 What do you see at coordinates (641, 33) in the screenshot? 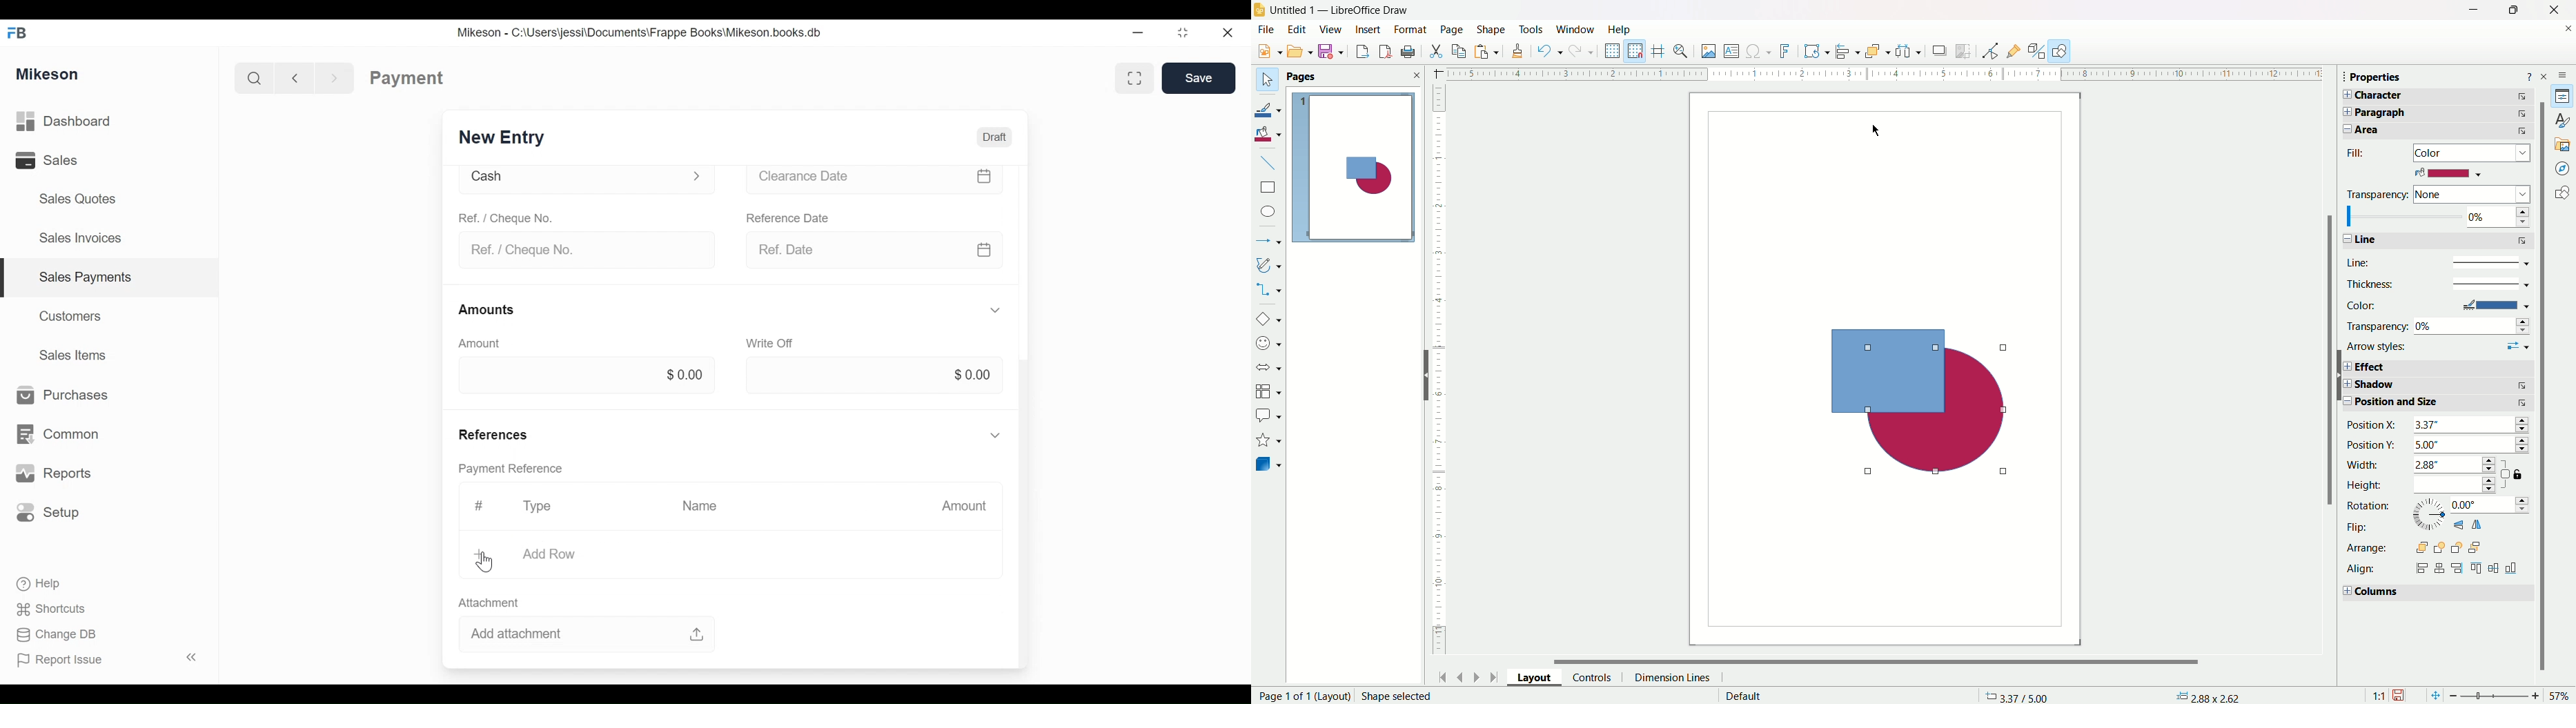
I see `Mikeson - C:\Users\jessi\Documents\Frappe Books\Mikeson.books.db` at bounding box center [641, 33].